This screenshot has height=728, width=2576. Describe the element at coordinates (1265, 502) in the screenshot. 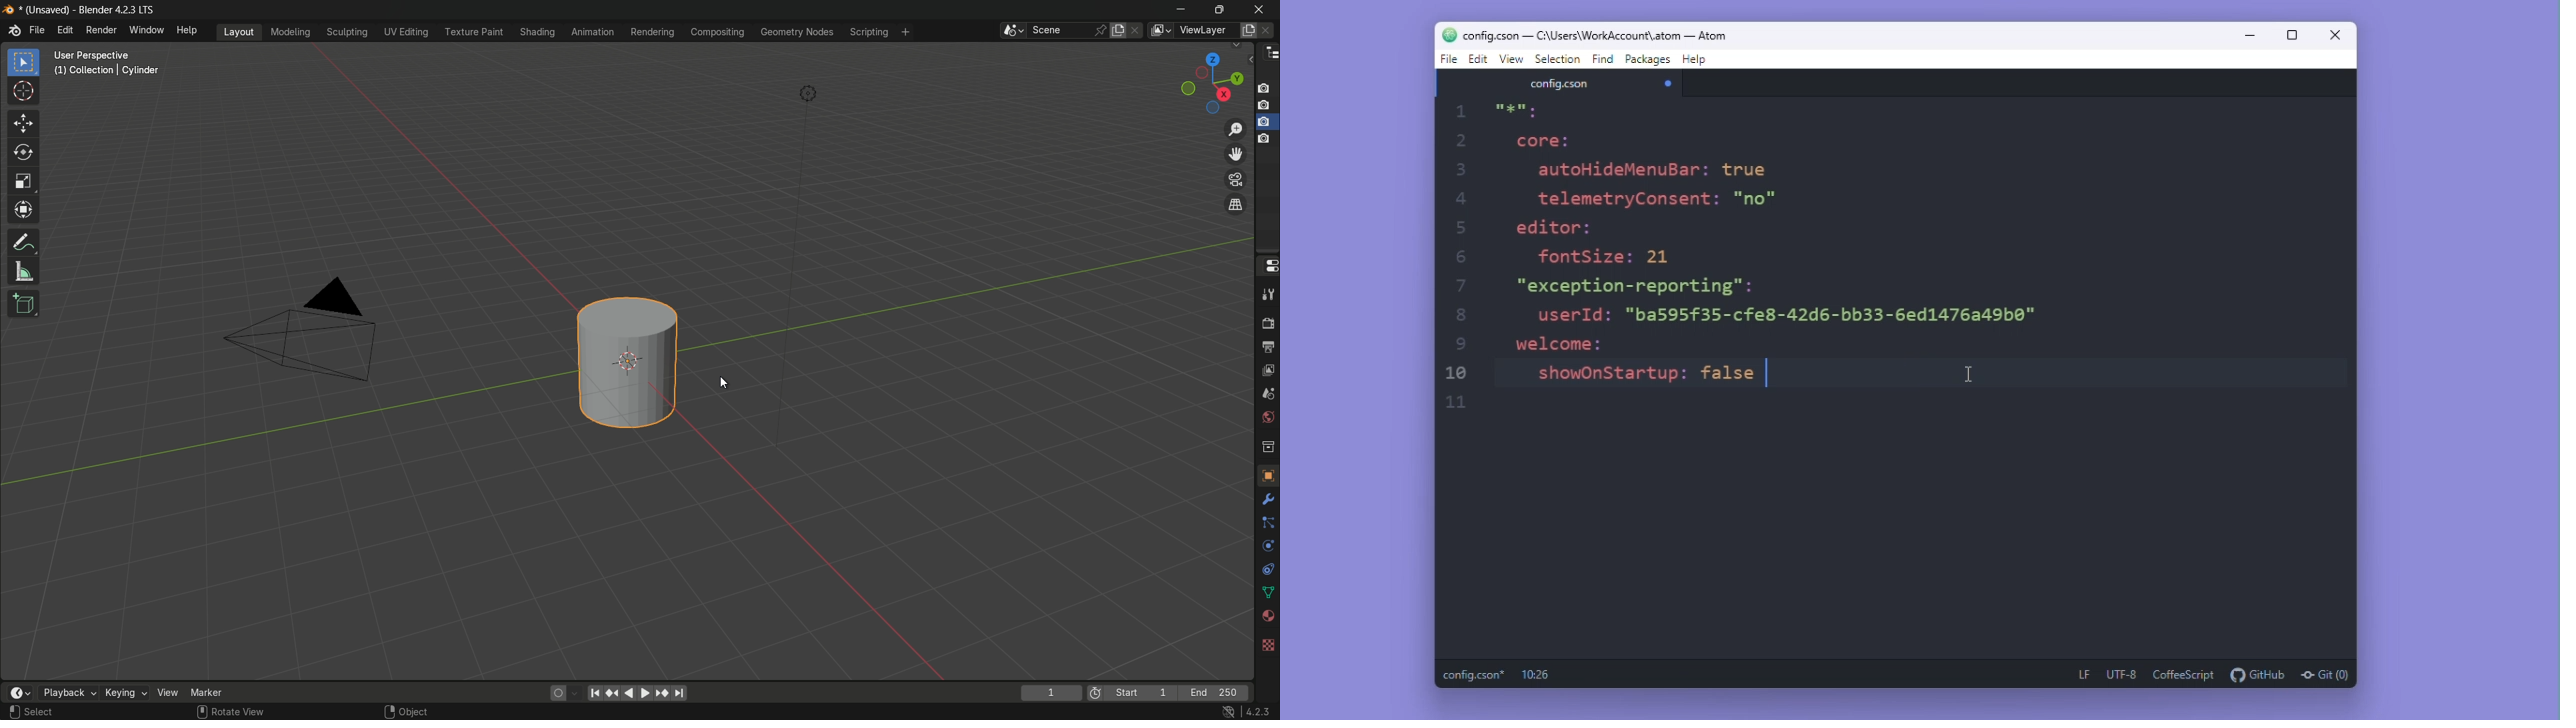

I see `tools` at that location.